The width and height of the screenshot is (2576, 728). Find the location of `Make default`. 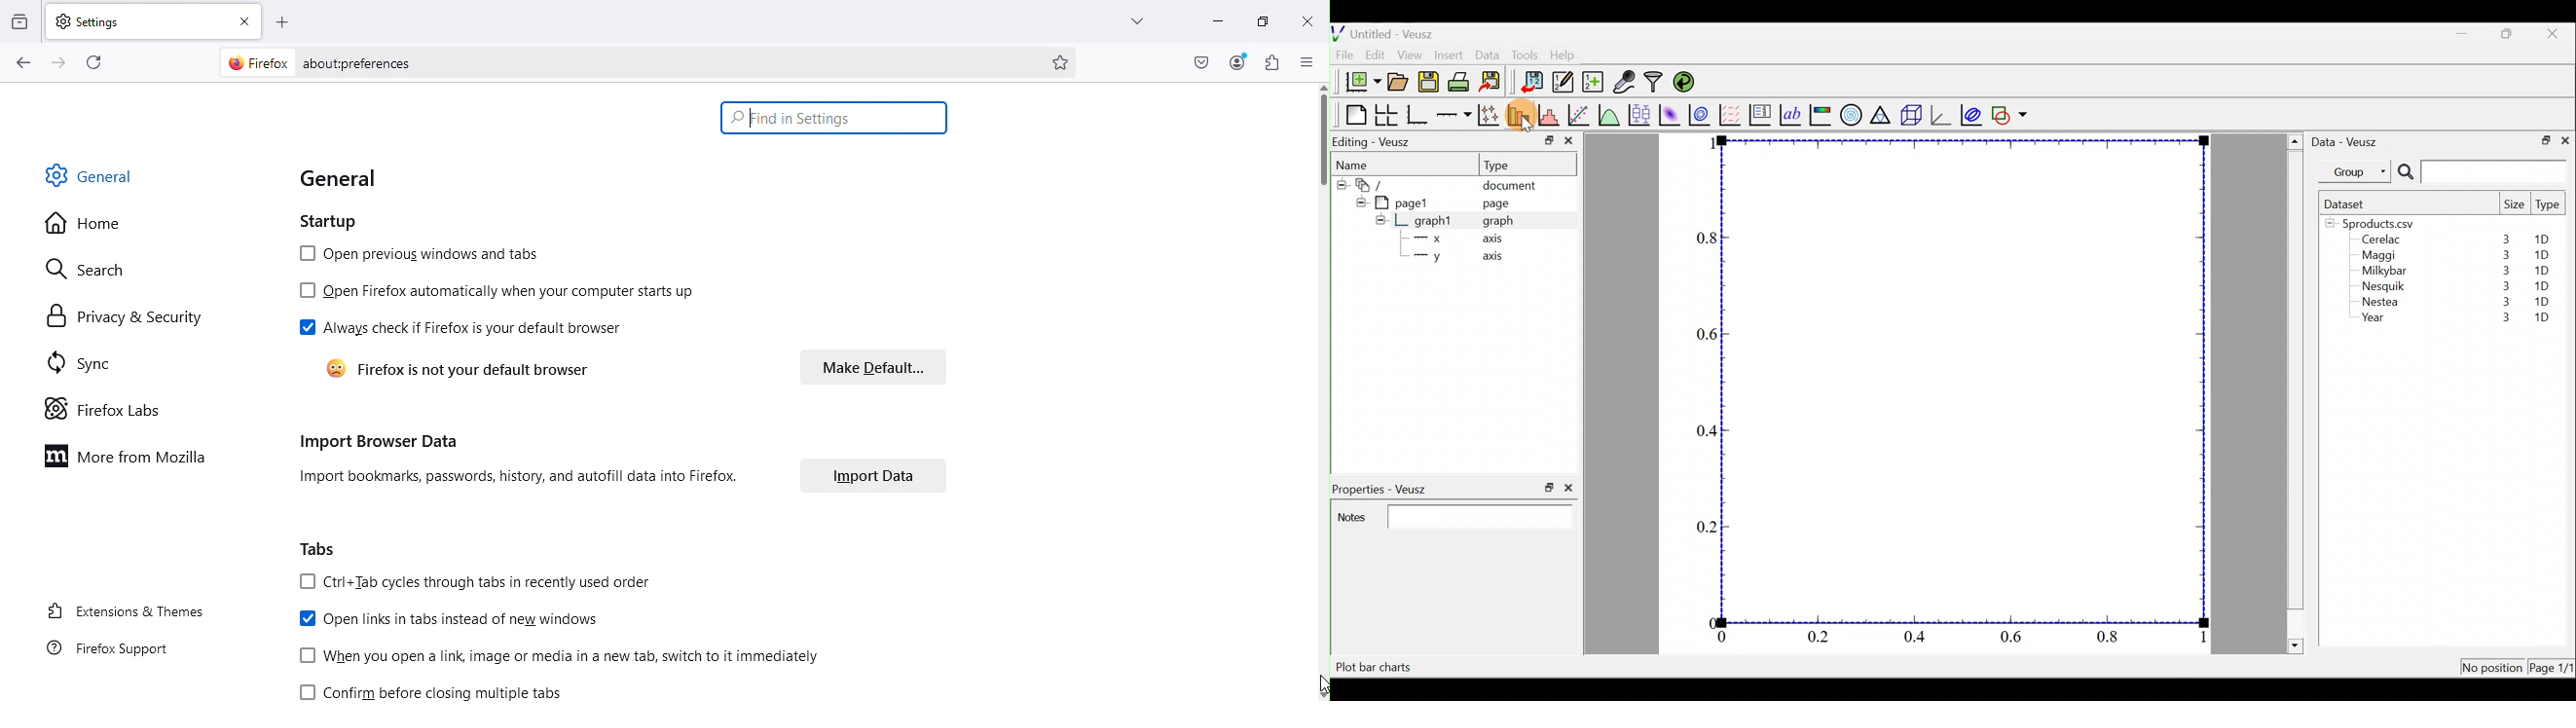

Make default is located at coordinates (871, 366).